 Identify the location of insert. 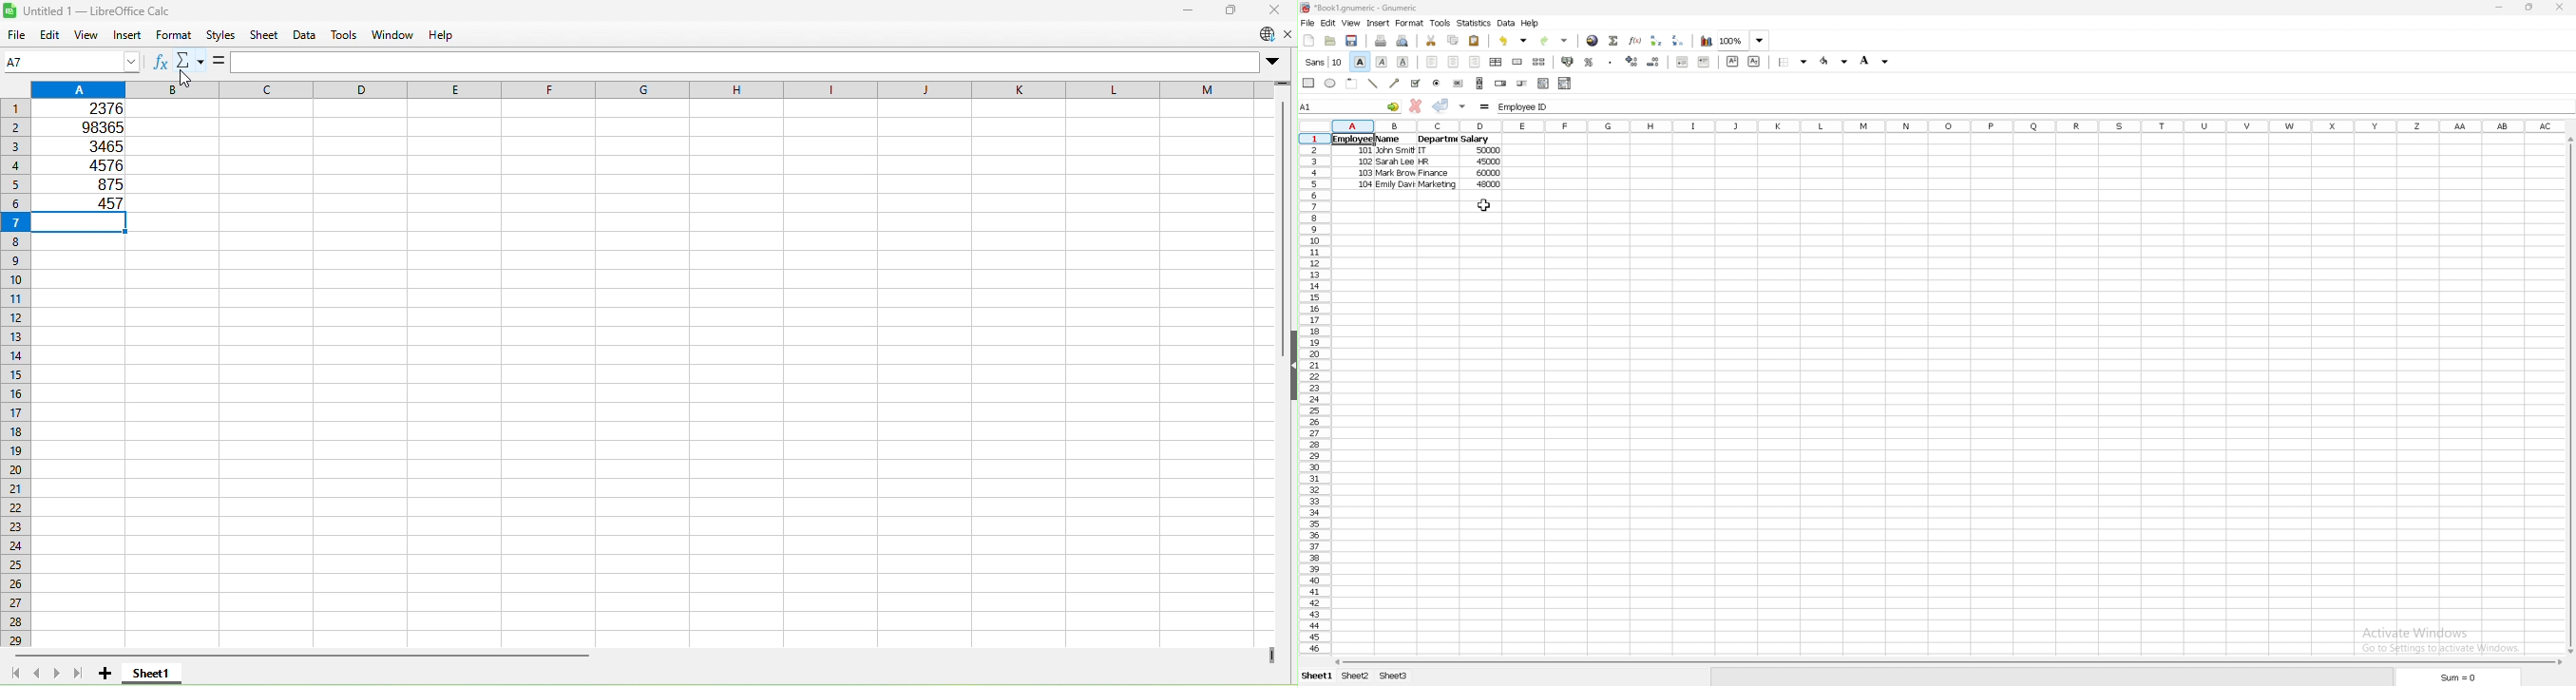
(1379, 23).